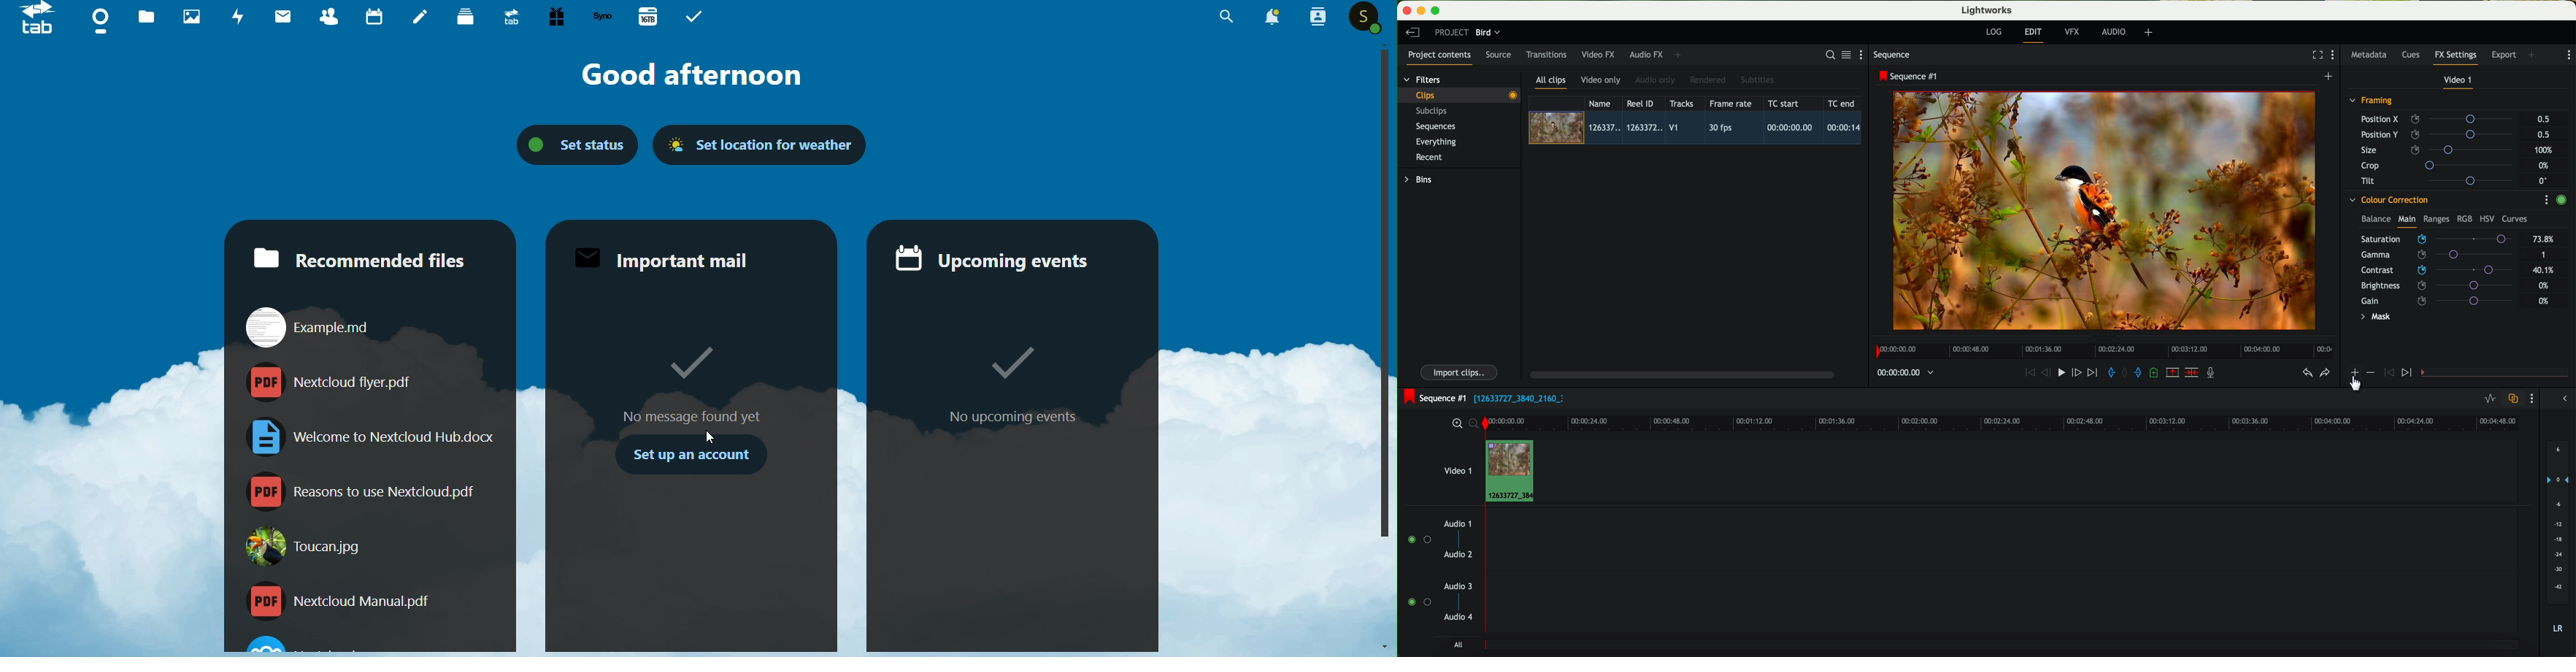 This screenshot has width=2576, height=672. I want to click on Files, so click(139, 18).